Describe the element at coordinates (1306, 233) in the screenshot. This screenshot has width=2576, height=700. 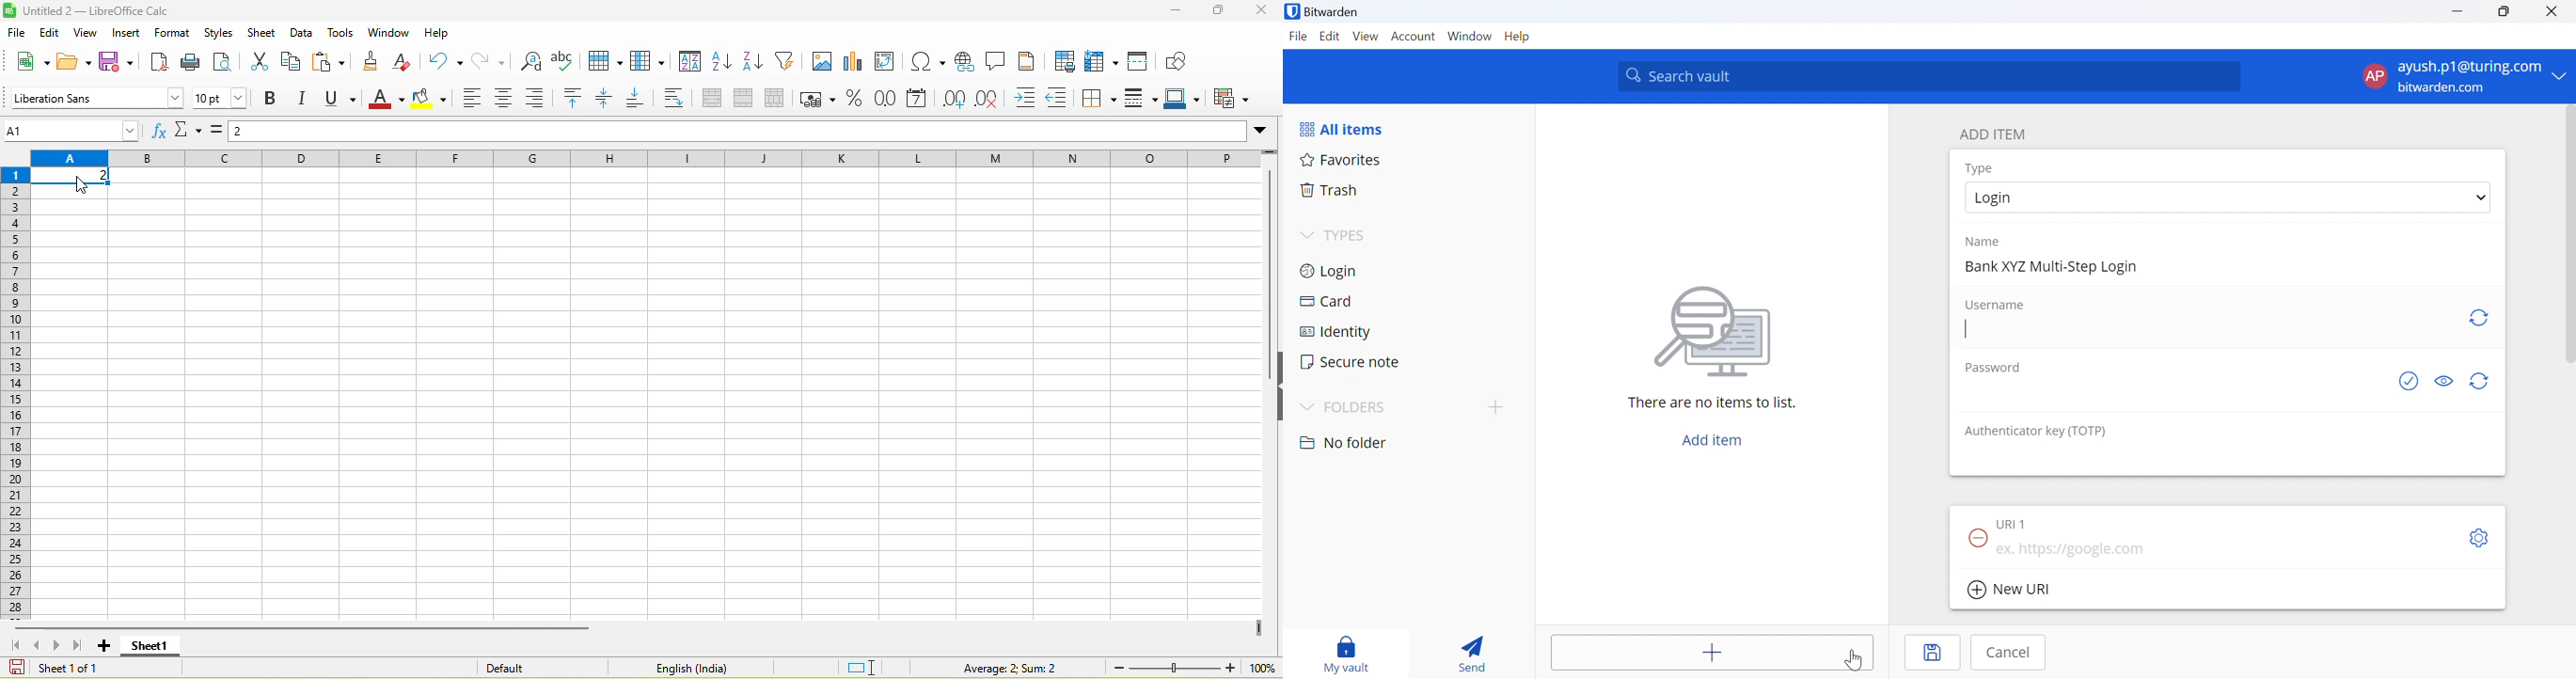
I see `Drop Down` at that location.